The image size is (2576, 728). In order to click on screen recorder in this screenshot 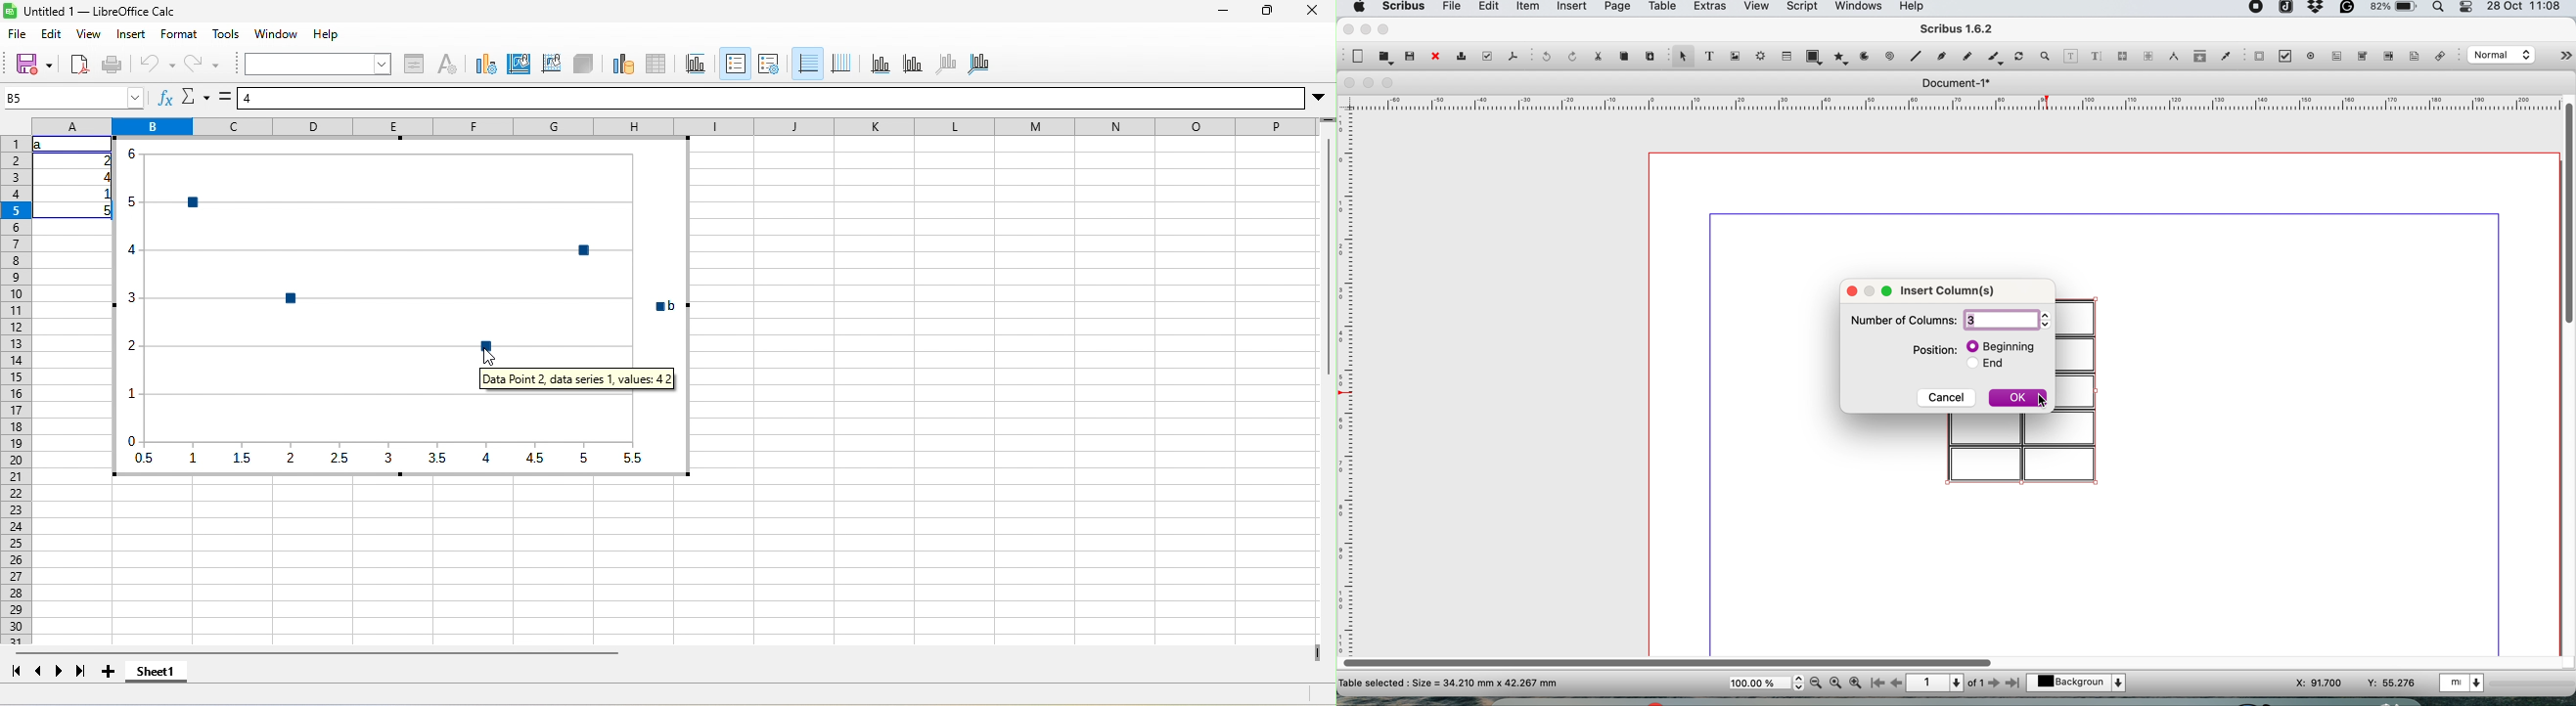, I will do `click(2257, 8)`.